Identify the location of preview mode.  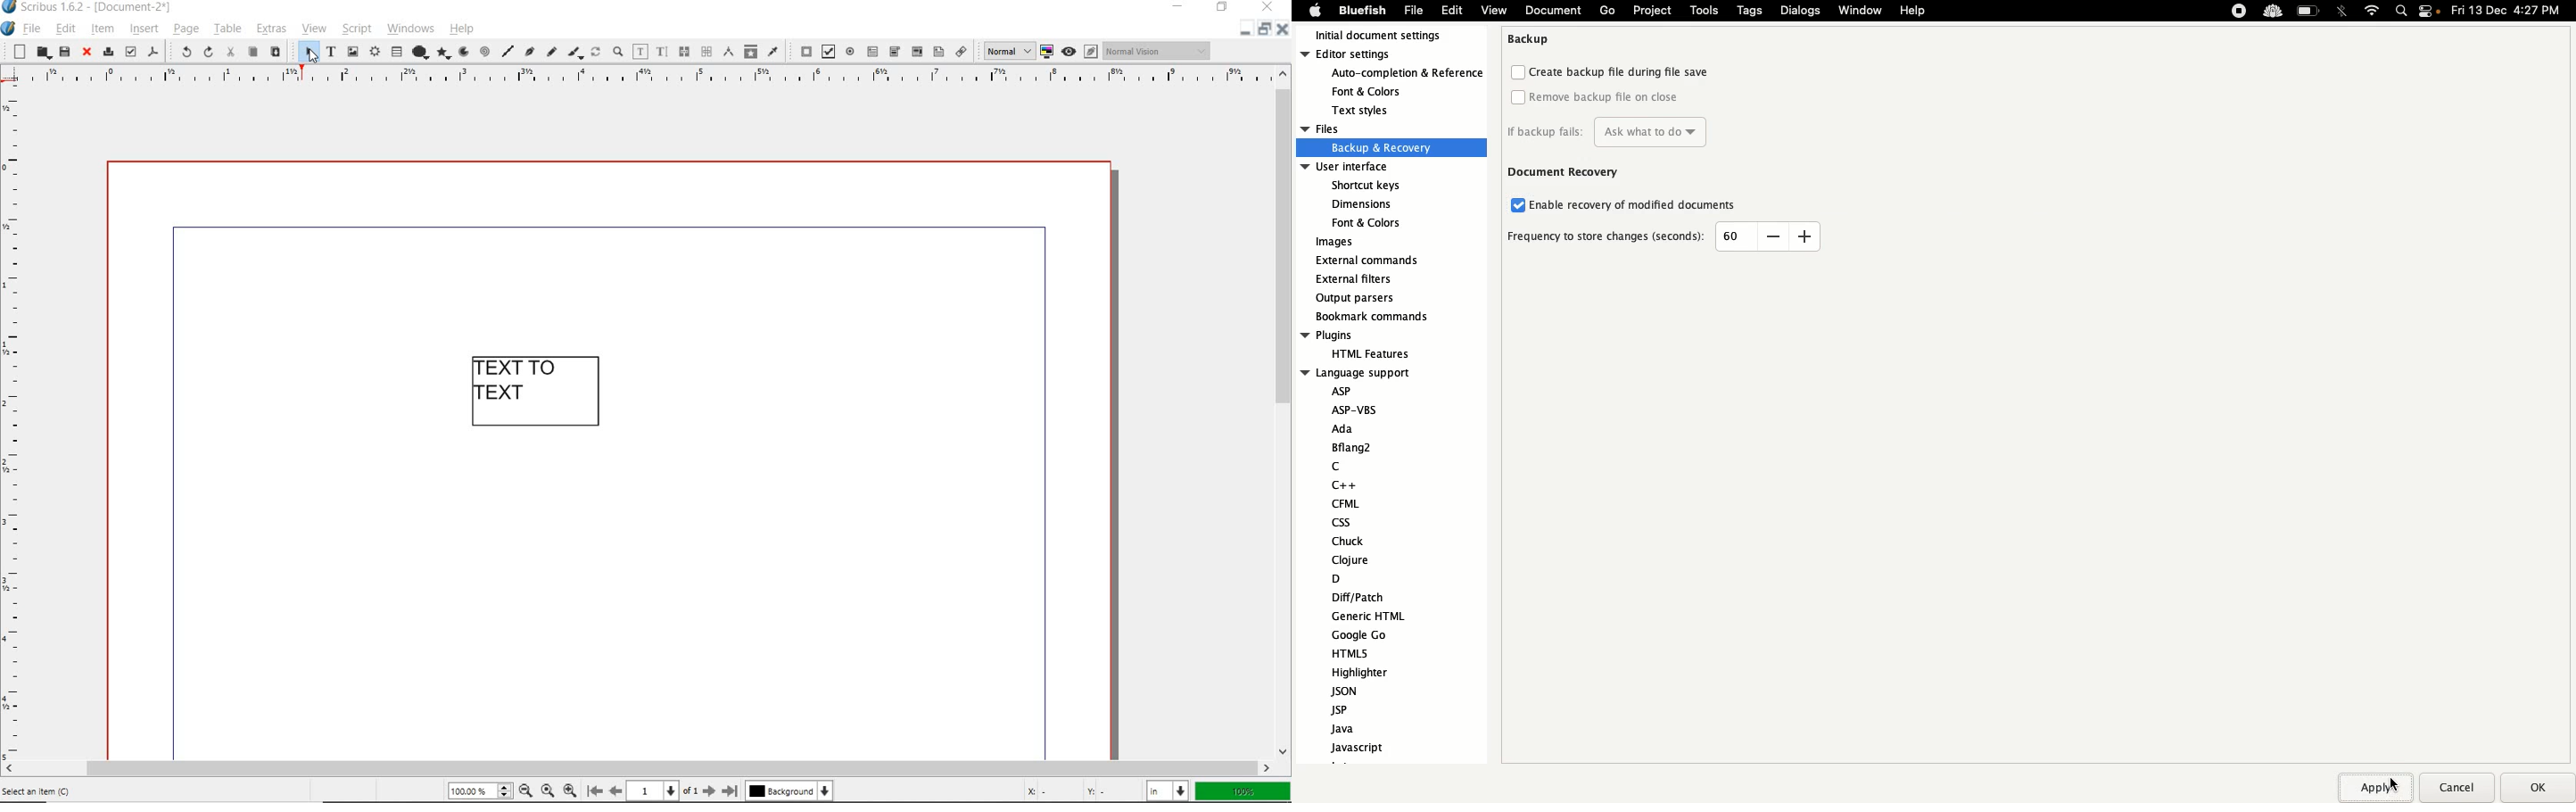
(1080, 52).